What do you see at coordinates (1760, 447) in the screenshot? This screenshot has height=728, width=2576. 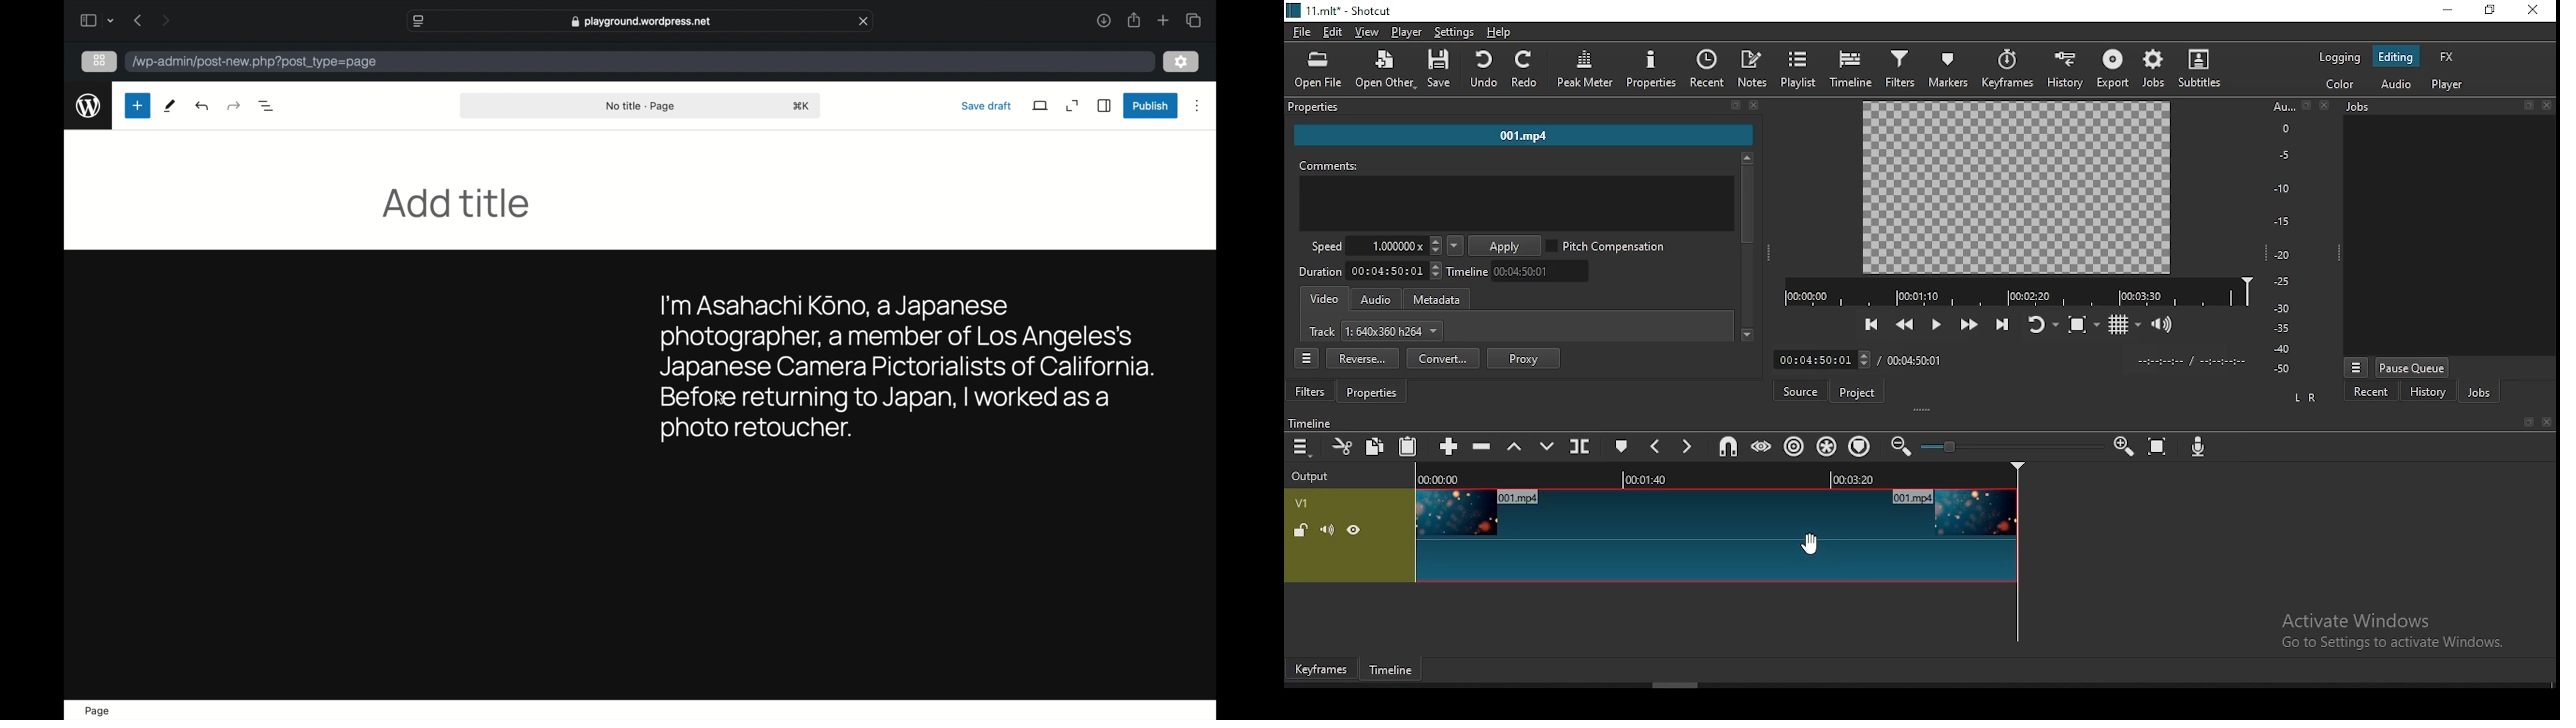 I see `scrub while dragging` at bounding box center [1760, 447].